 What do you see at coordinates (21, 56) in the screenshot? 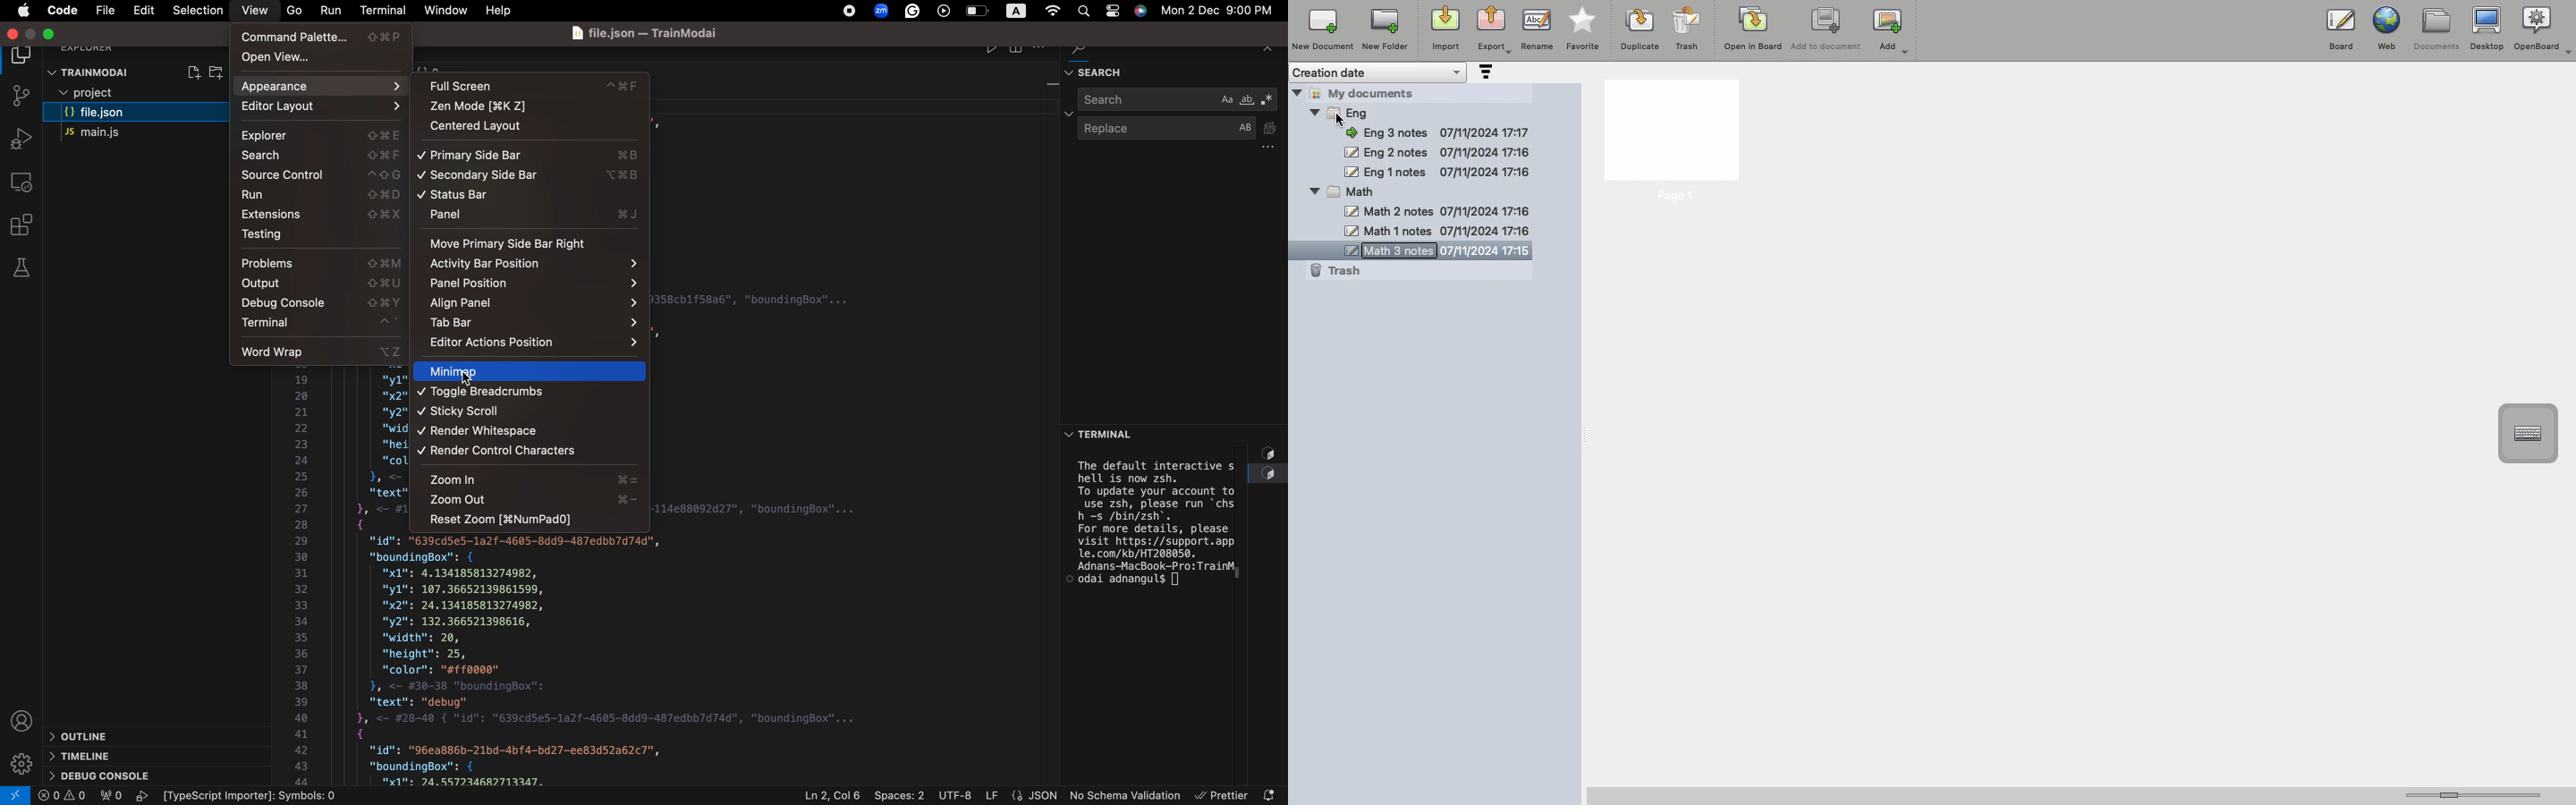
I see `file explorer ` at bounding box center [21, 56].